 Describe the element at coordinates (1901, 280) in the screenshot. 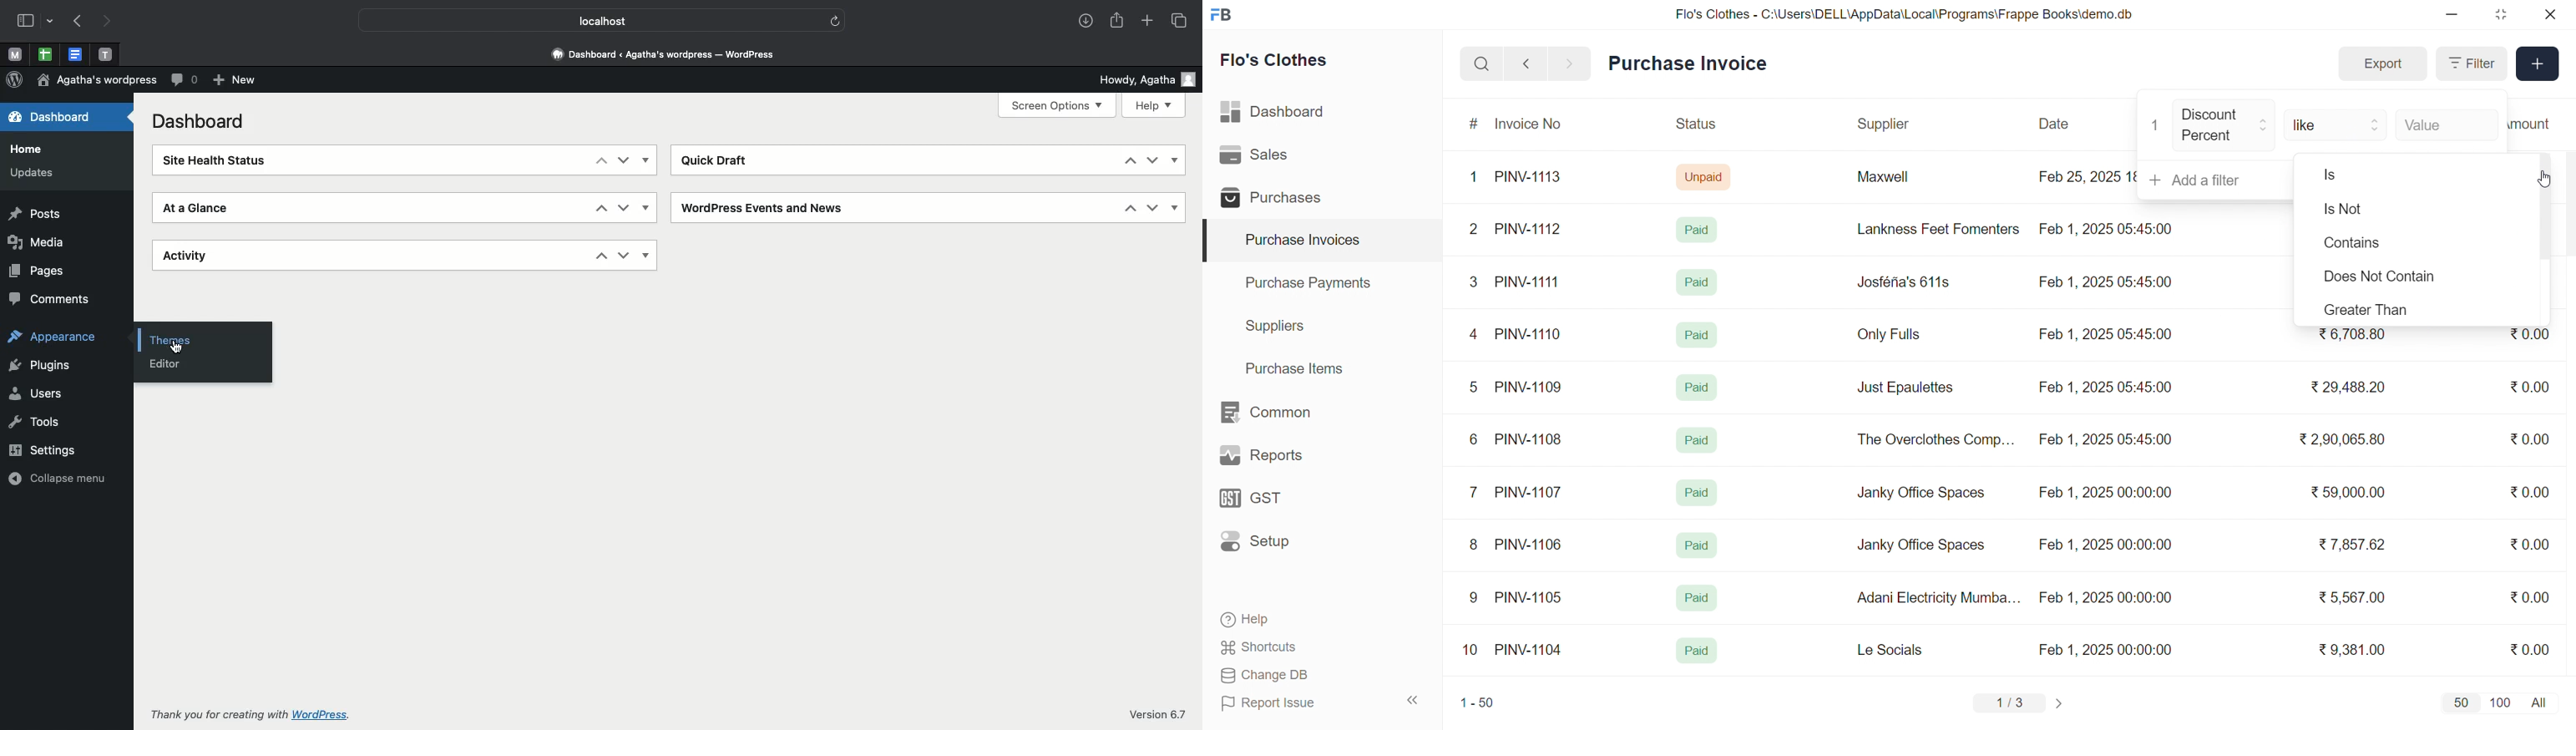

I see `Josféria's 611s` at that location.